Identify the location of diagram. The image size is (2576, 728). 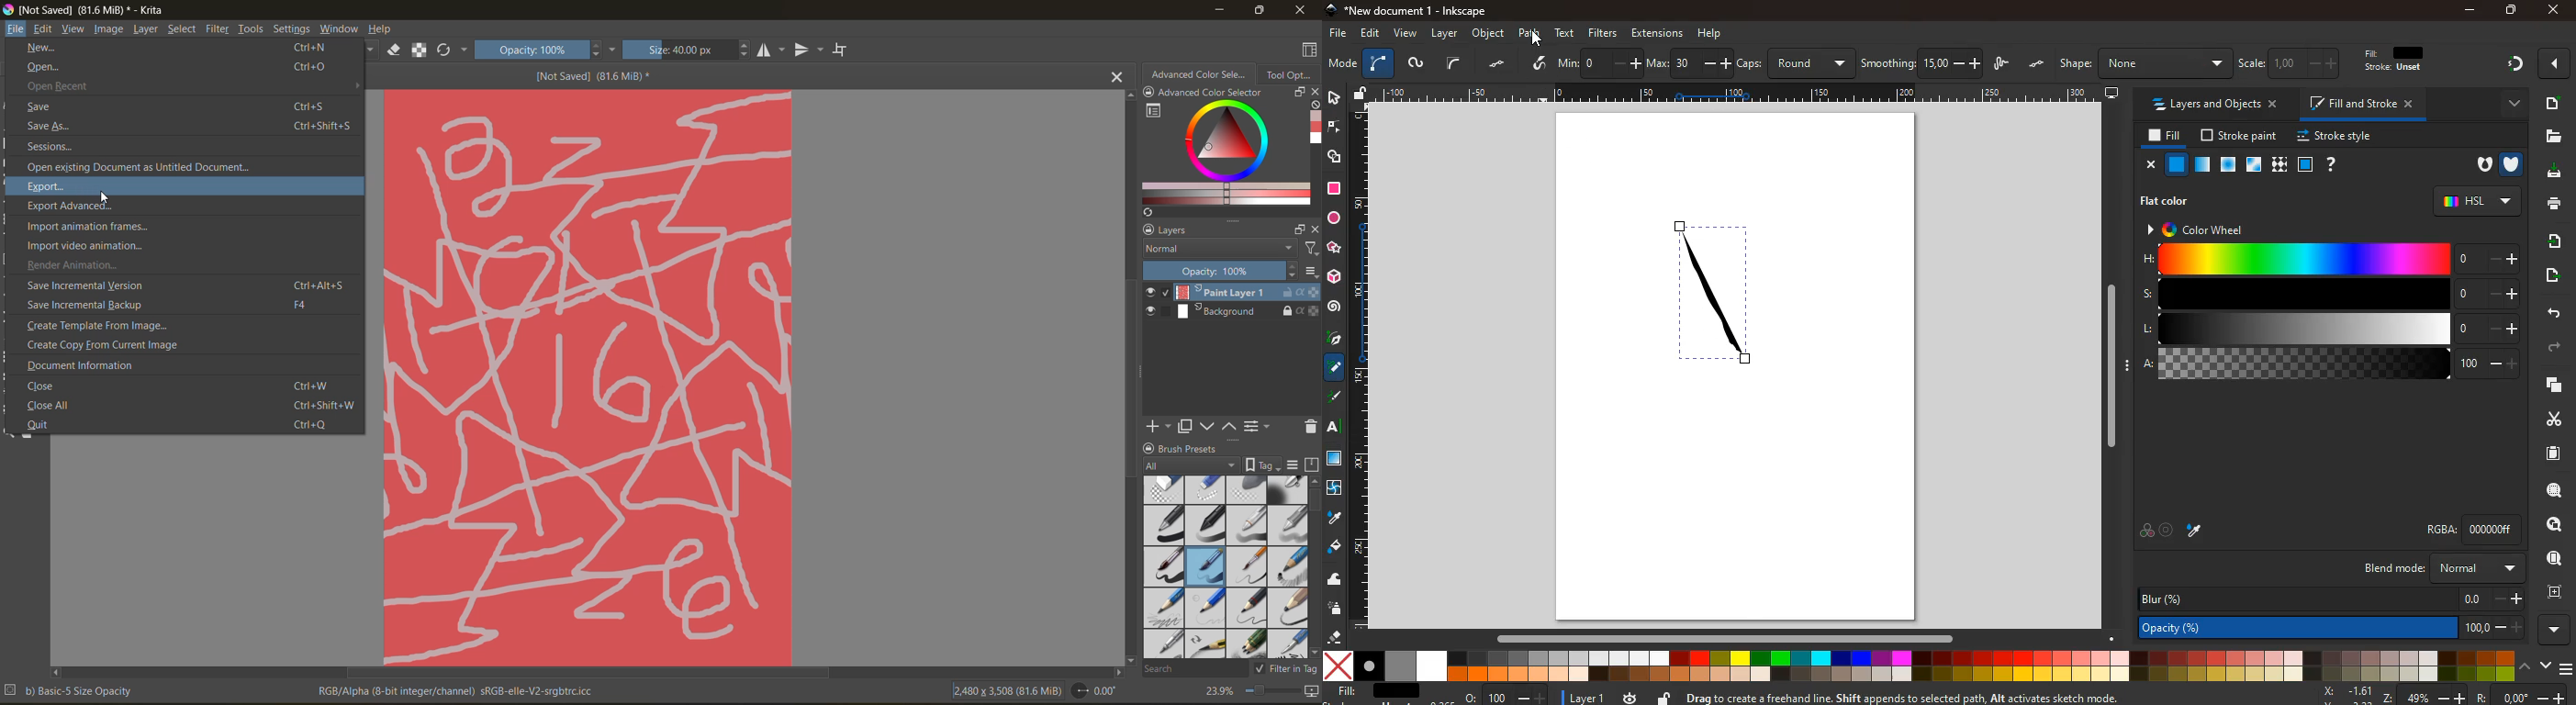
(2514, 66).